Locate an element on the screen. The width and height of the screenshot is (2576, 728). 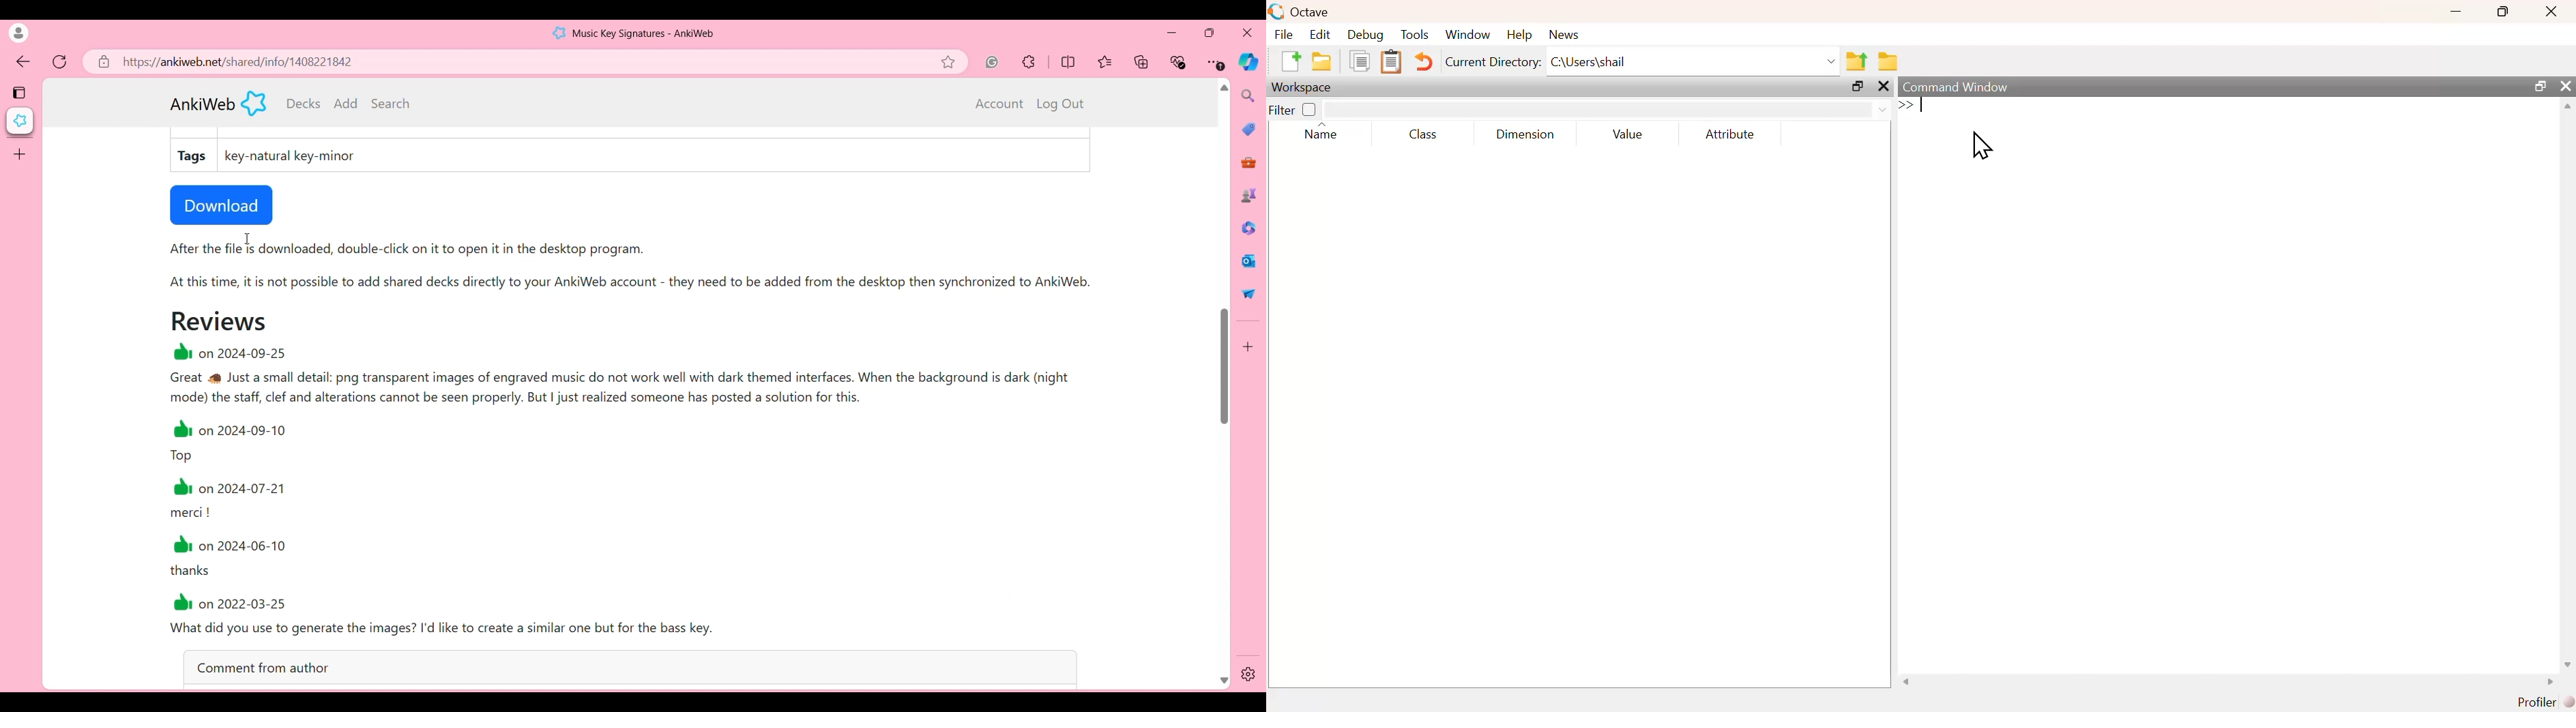
Position of vertical slide bar changed is located at coordinates (1225, 366).